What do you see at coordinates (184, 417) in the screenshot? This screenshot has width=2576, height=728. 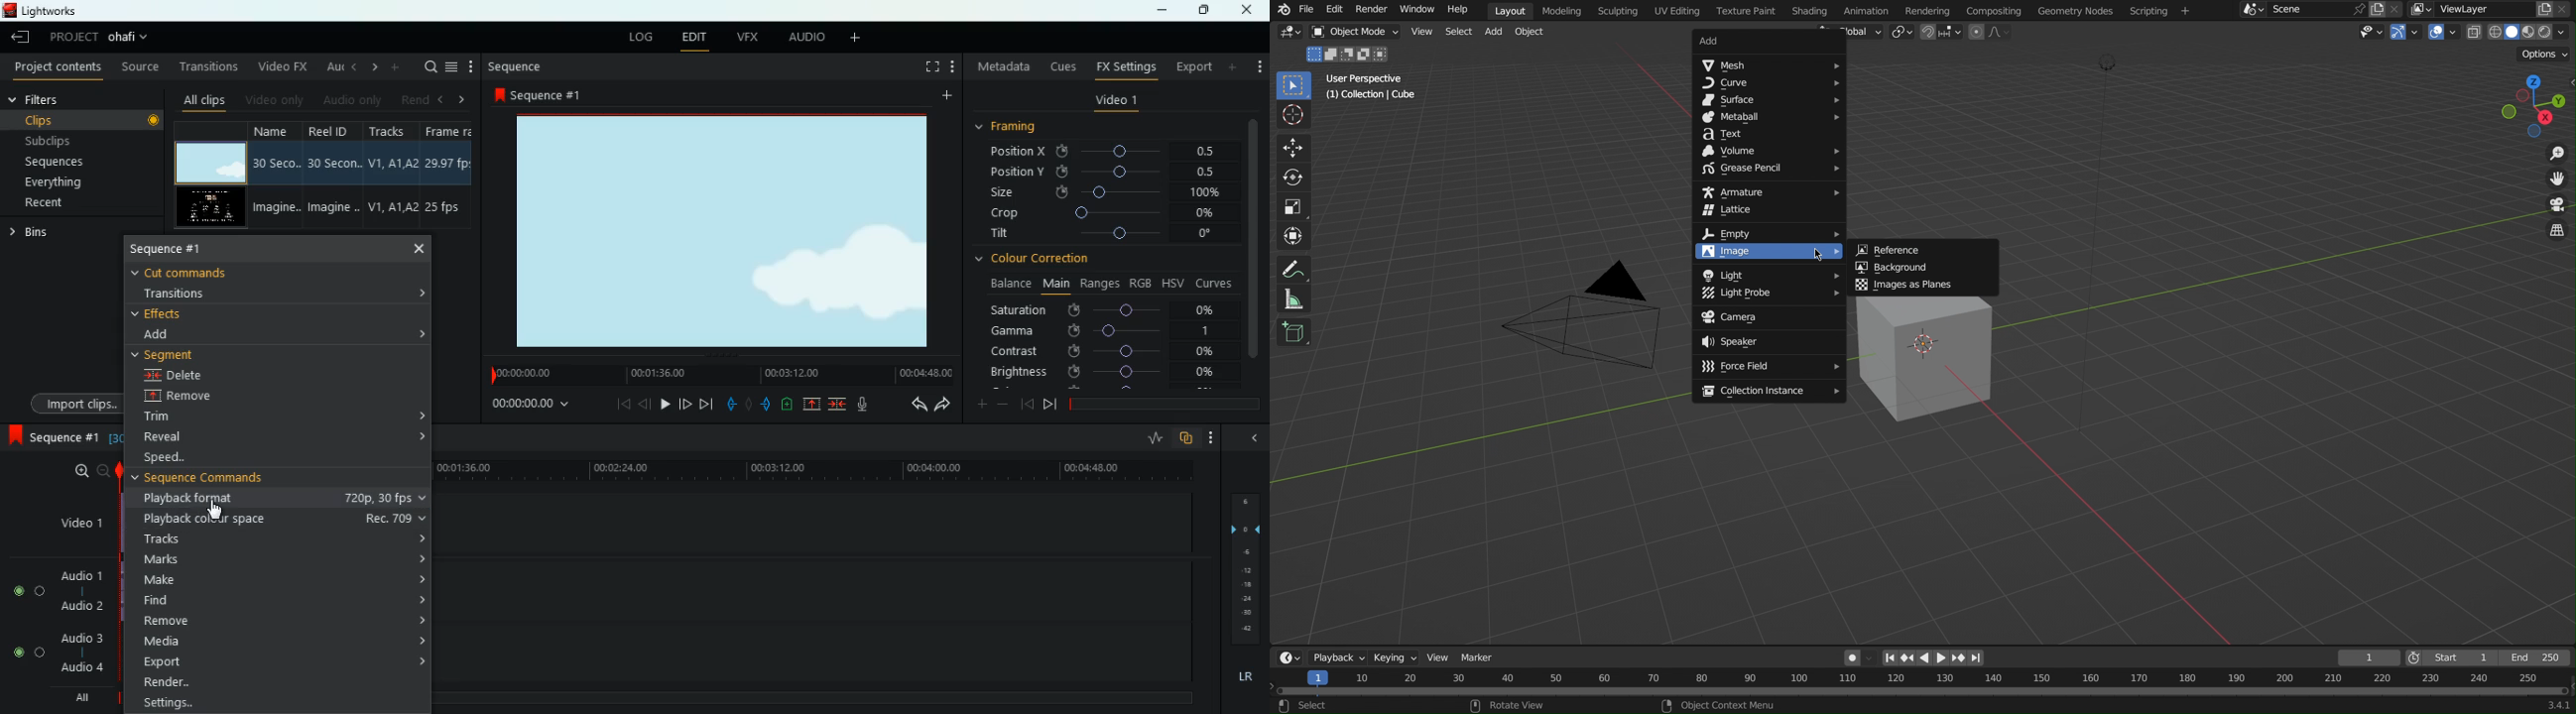 I see `trim` at bounding box center [184, 417].